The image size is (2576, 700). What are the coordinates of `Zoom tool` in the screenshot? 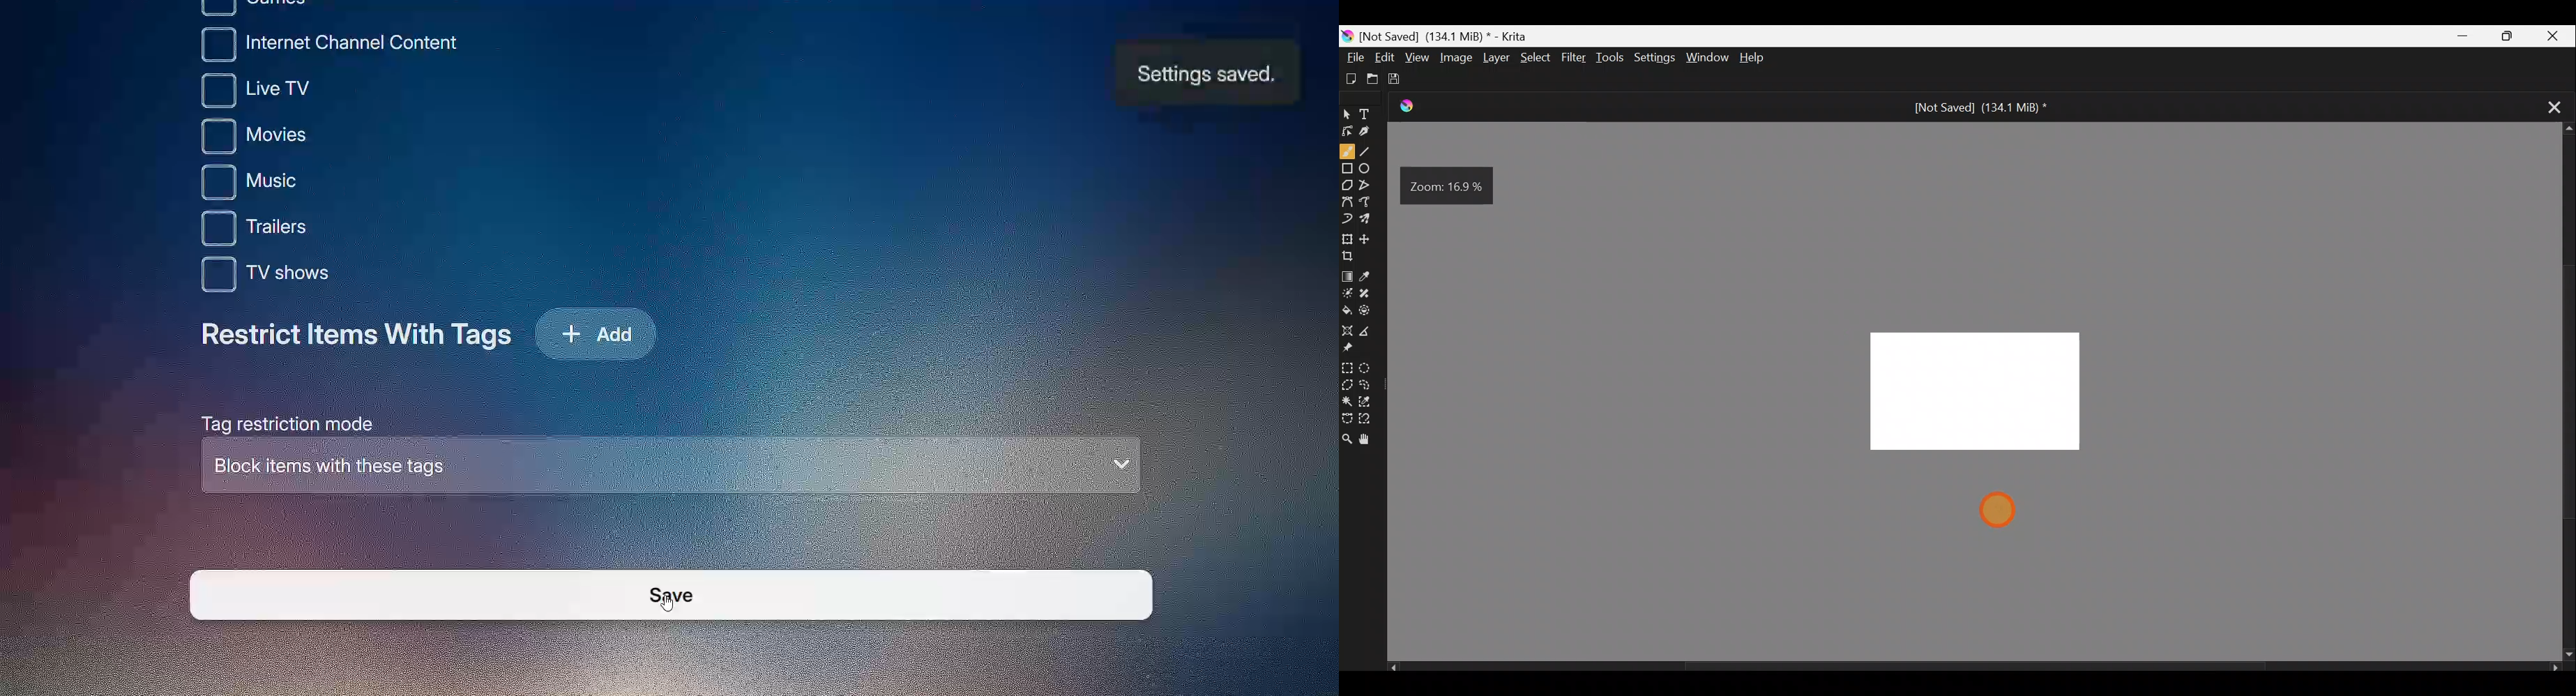 It's located at (1347, 440).